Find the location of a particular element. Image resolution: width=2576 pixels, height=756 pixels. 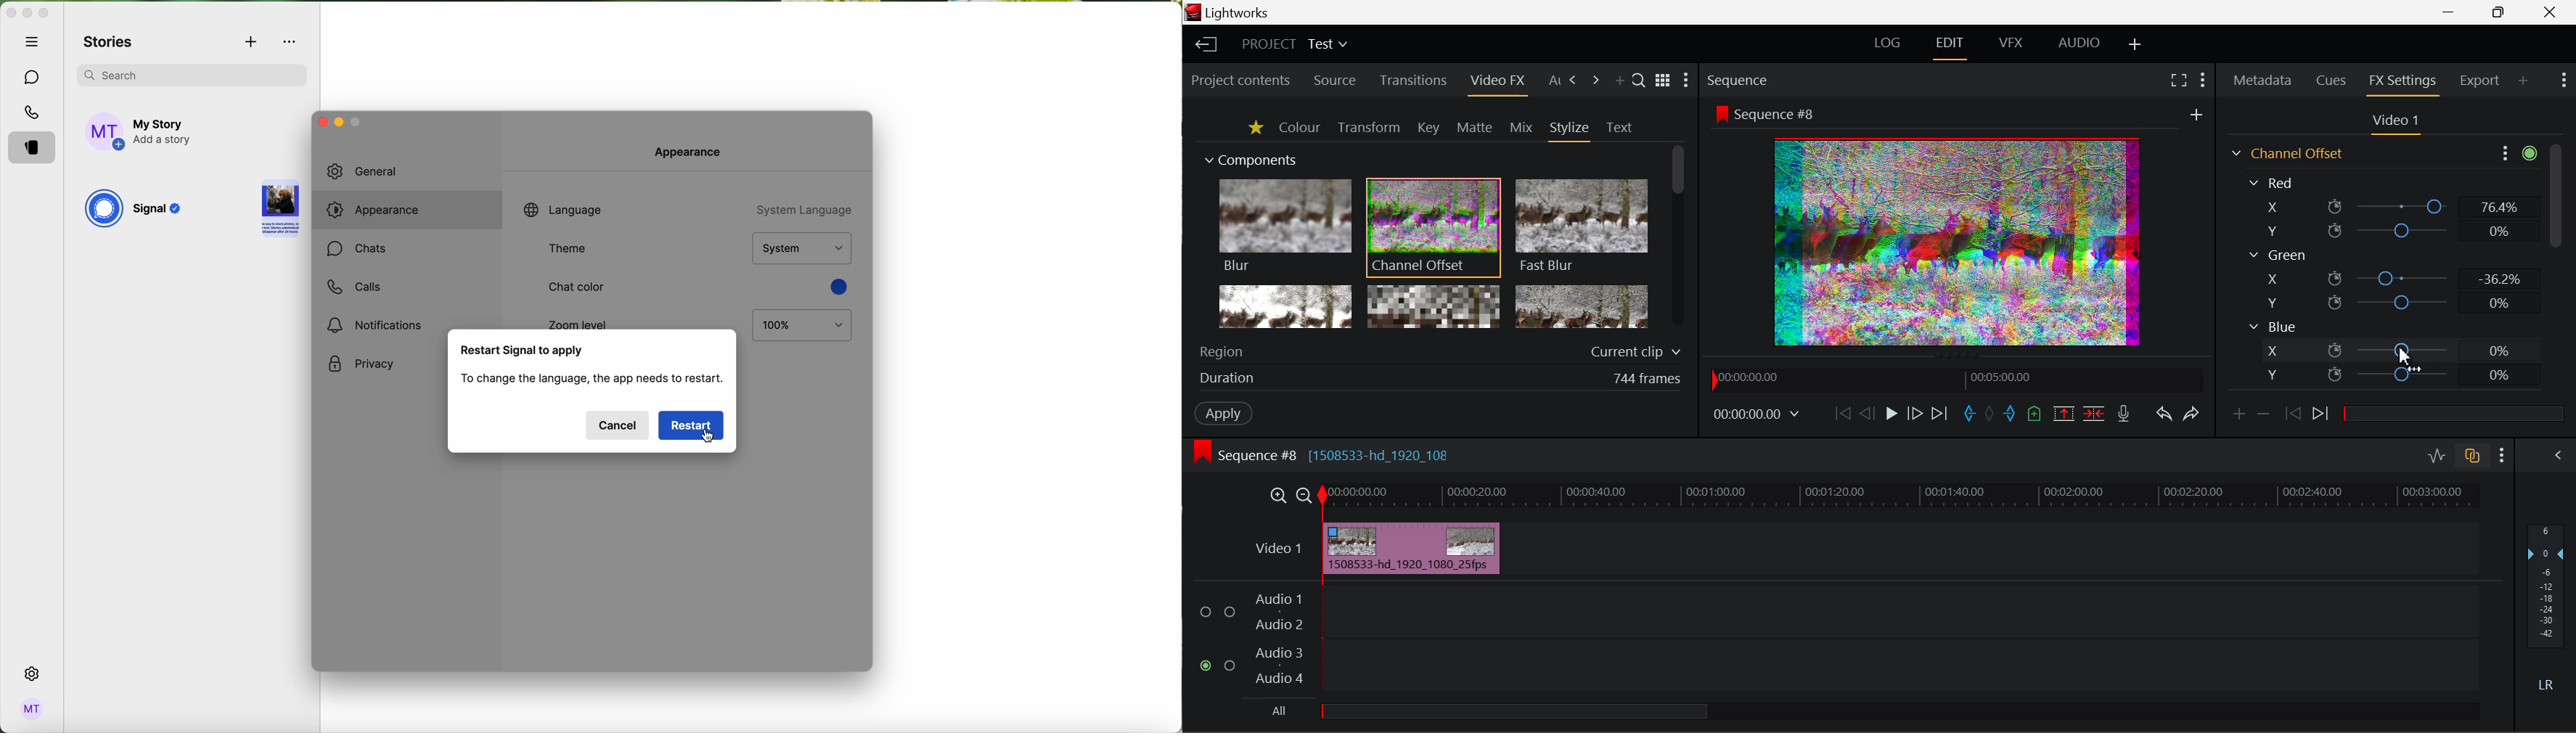

Go Forward is located at coordinates (1915, 415).